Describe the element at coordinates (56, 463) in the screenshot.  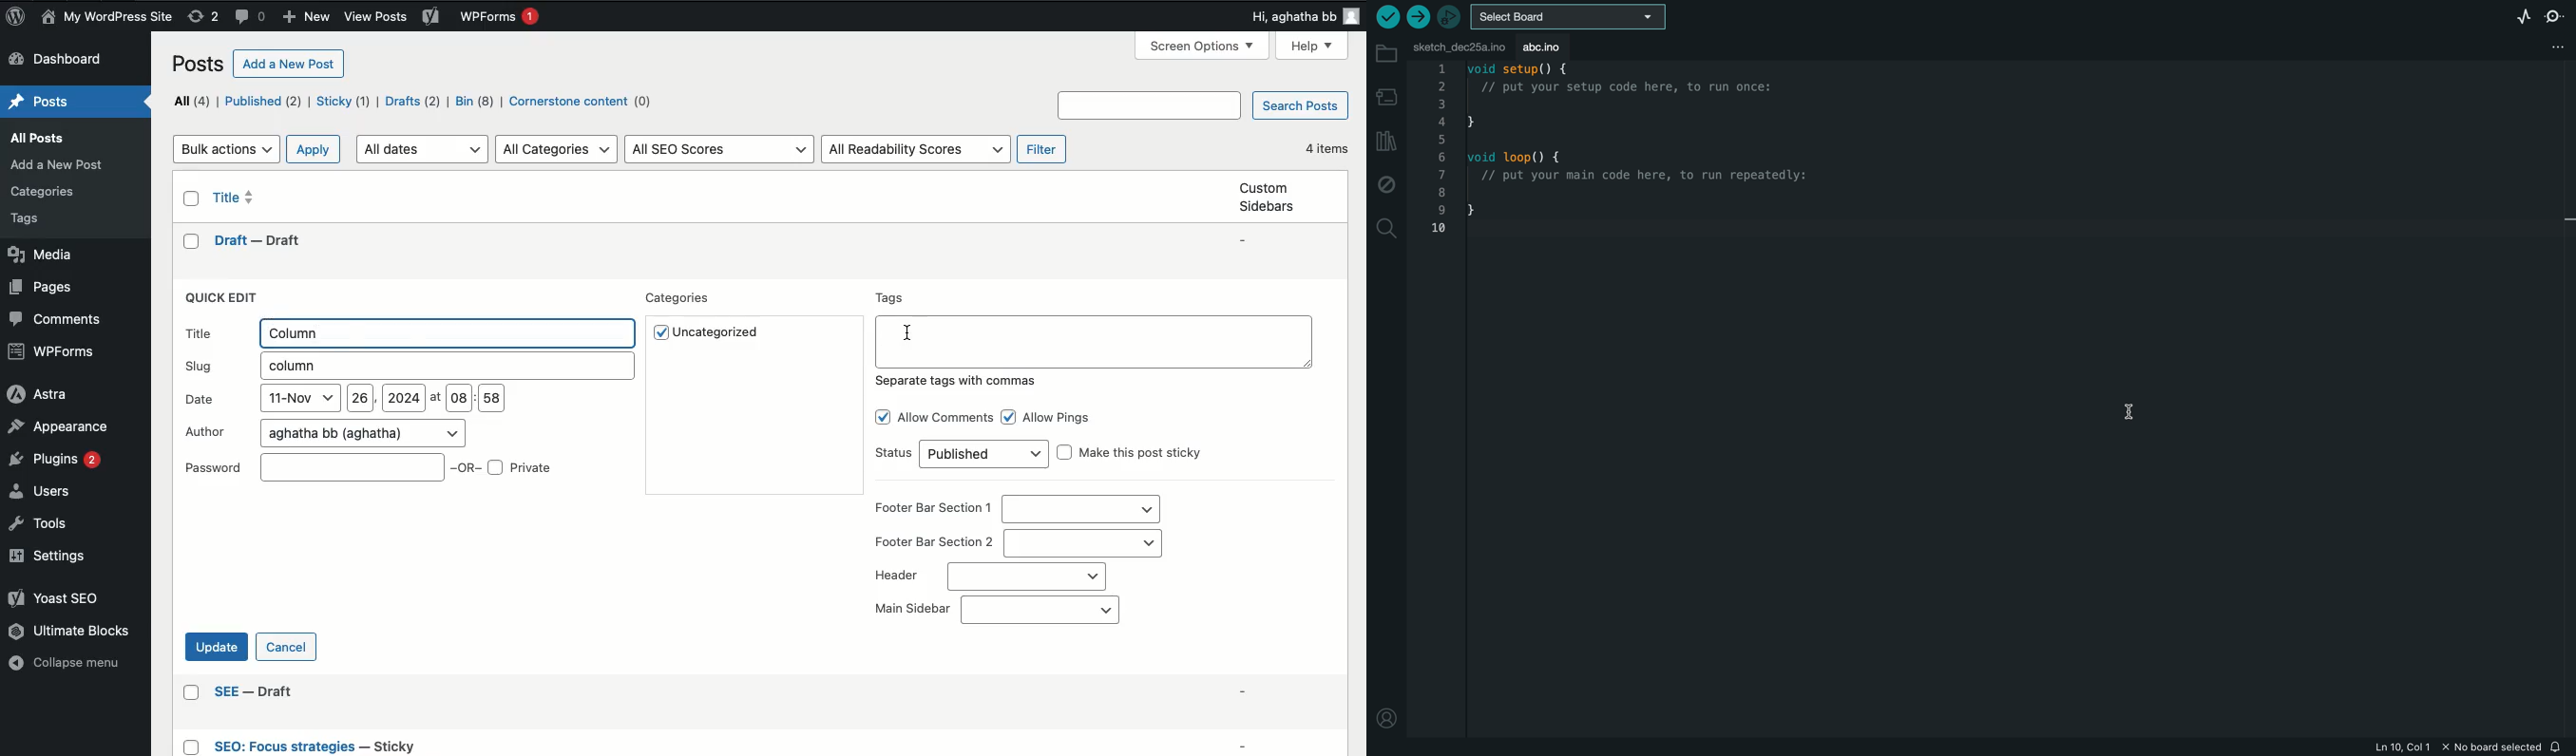
I see `Plugins` at that location.